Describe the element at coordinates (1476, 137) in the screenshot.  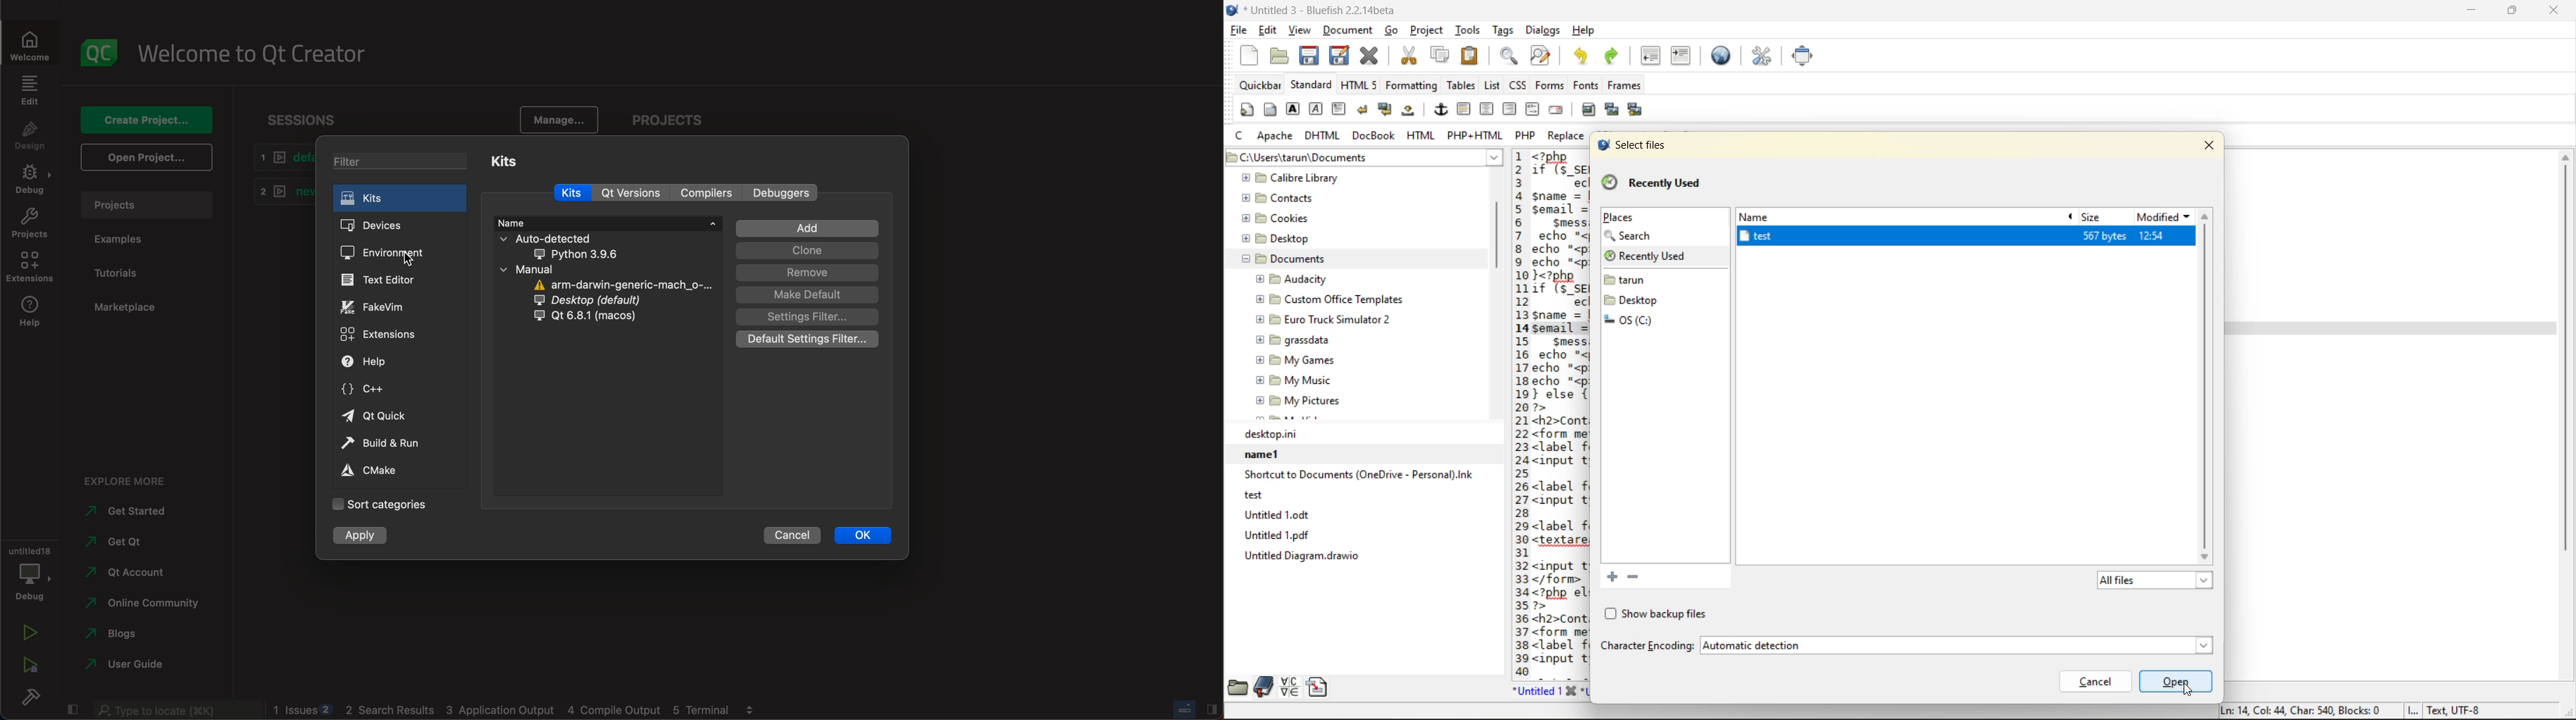
I see `php + html` at that location.